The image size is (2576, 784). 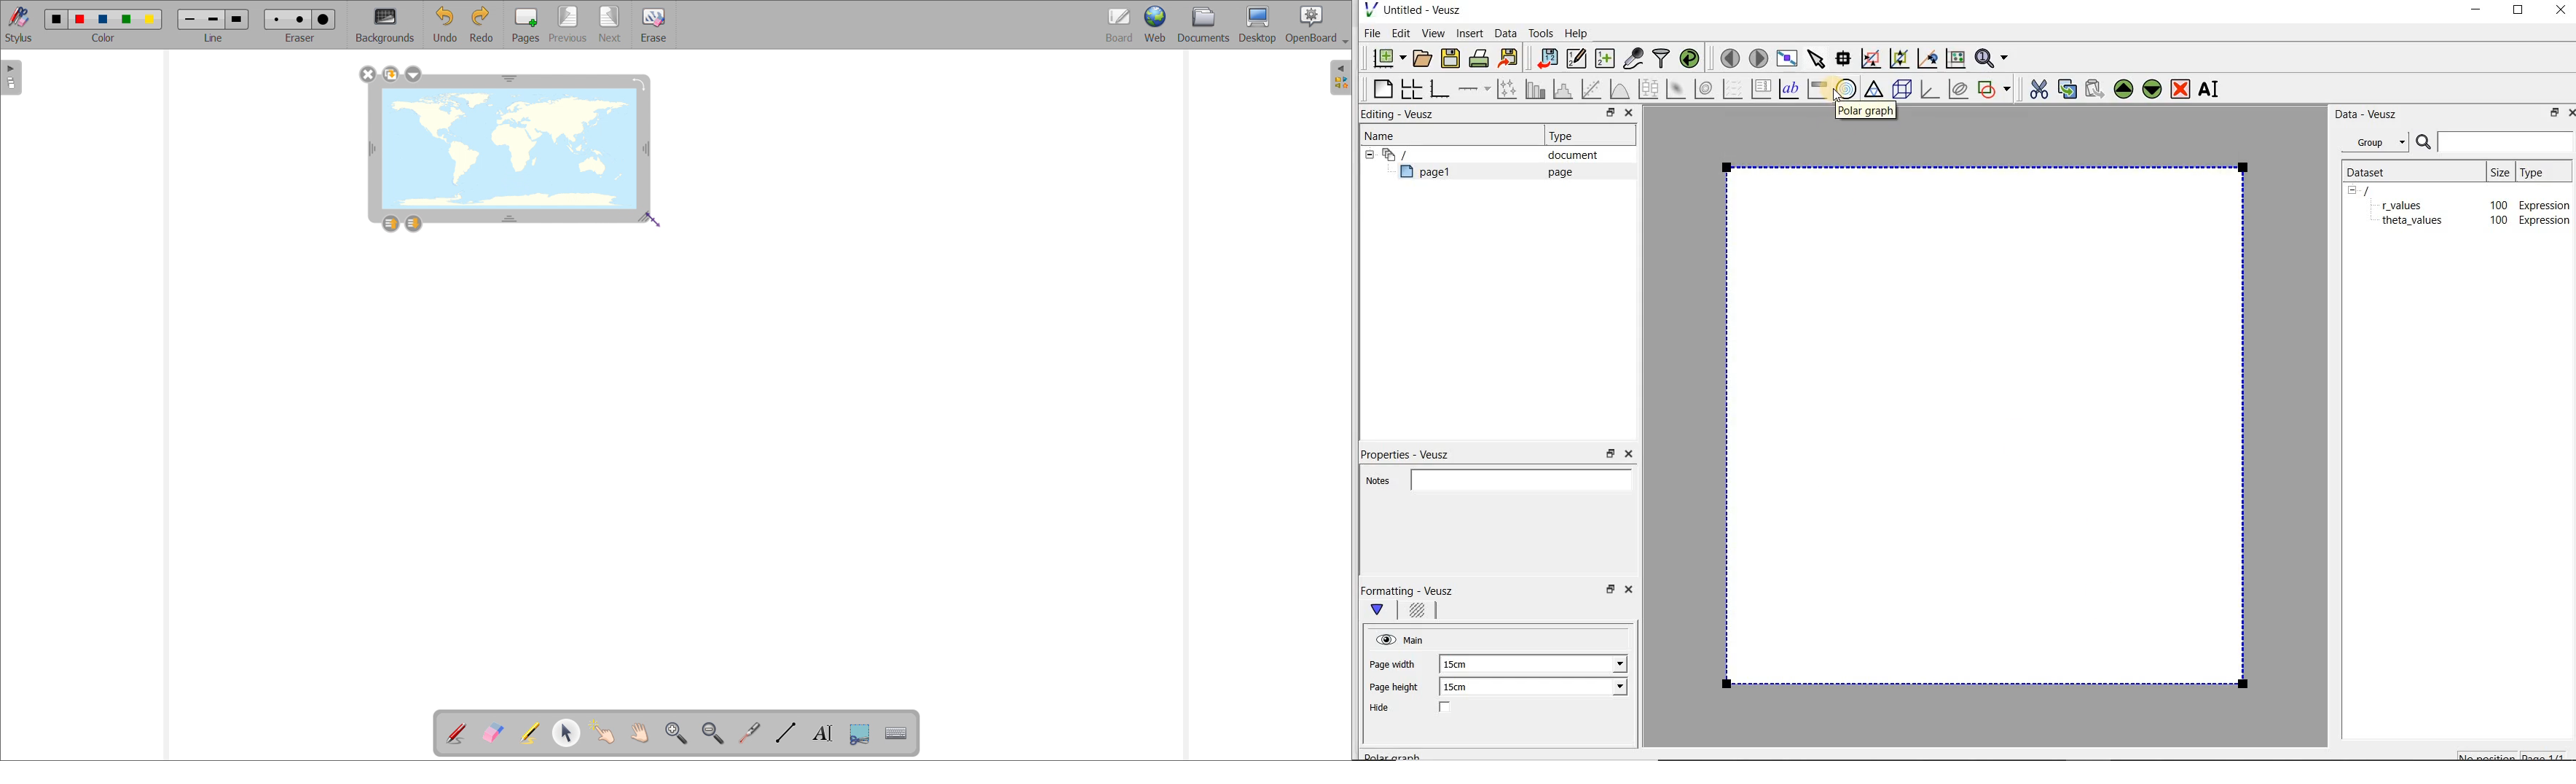 What do you see at coordinates (505, 150) in the screenshot?
I see `image` at bounding box center [505, 150].